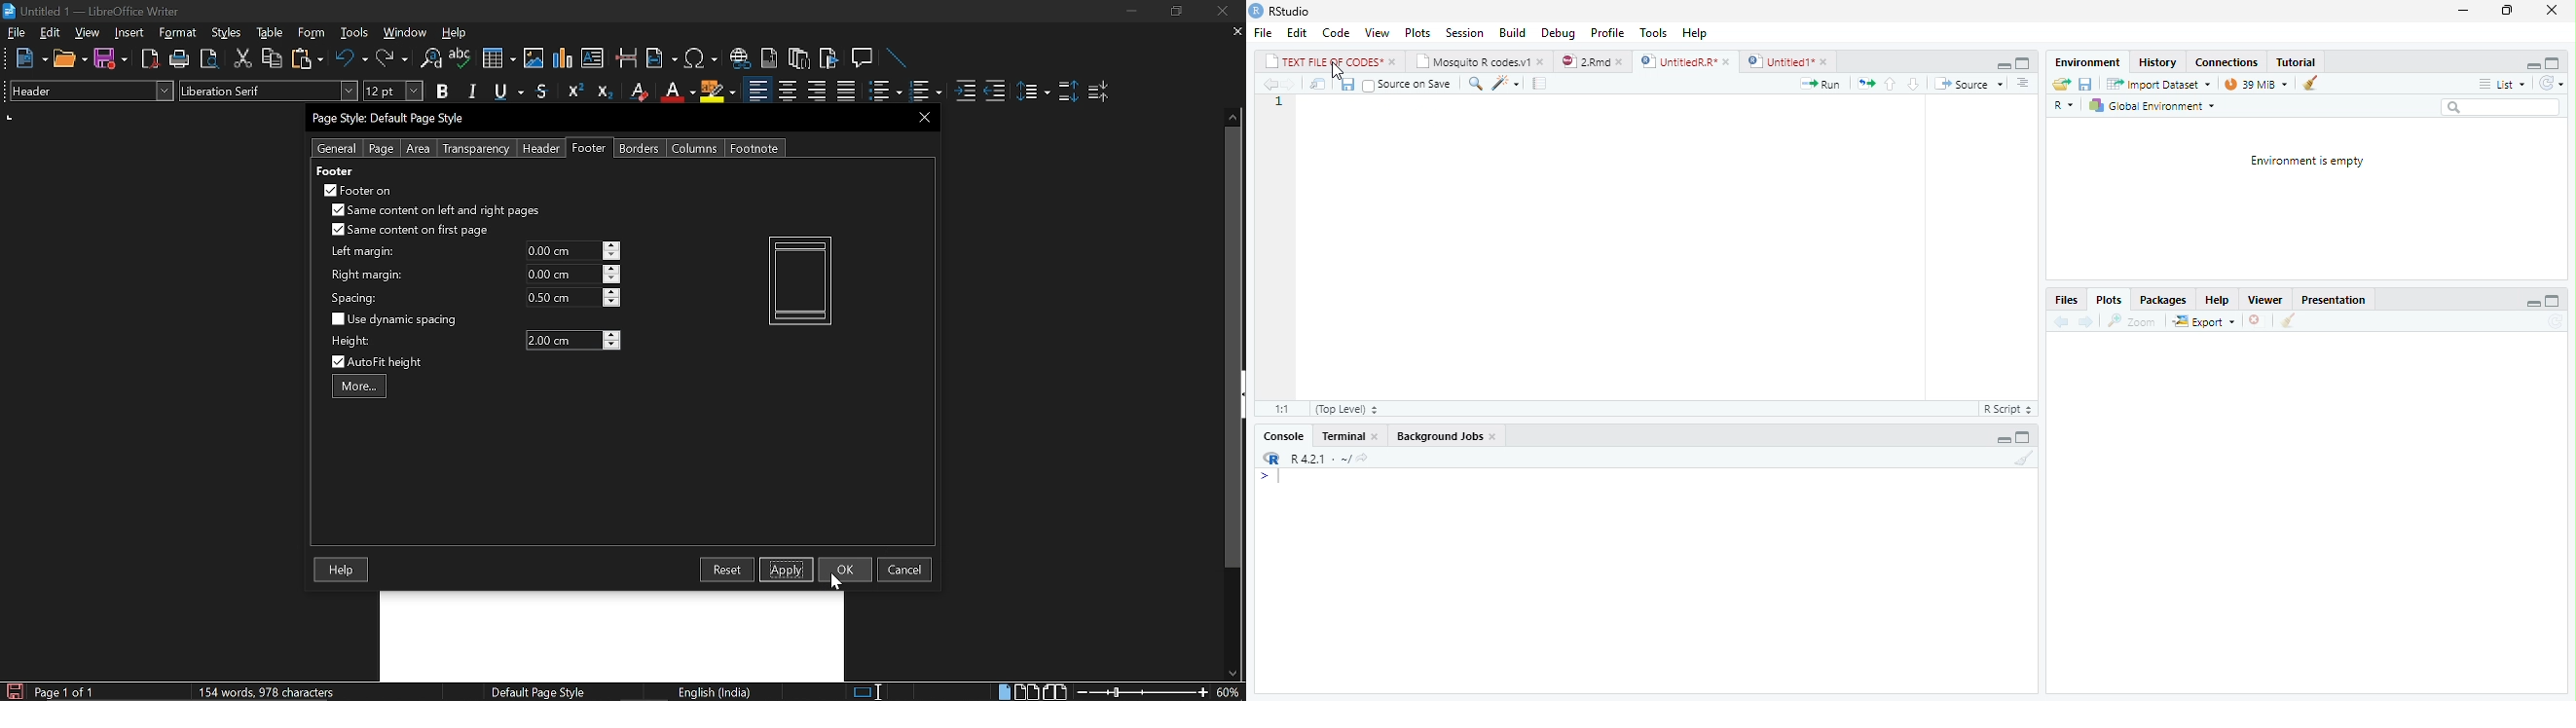  I want to click on Save, so click(2086, 83).